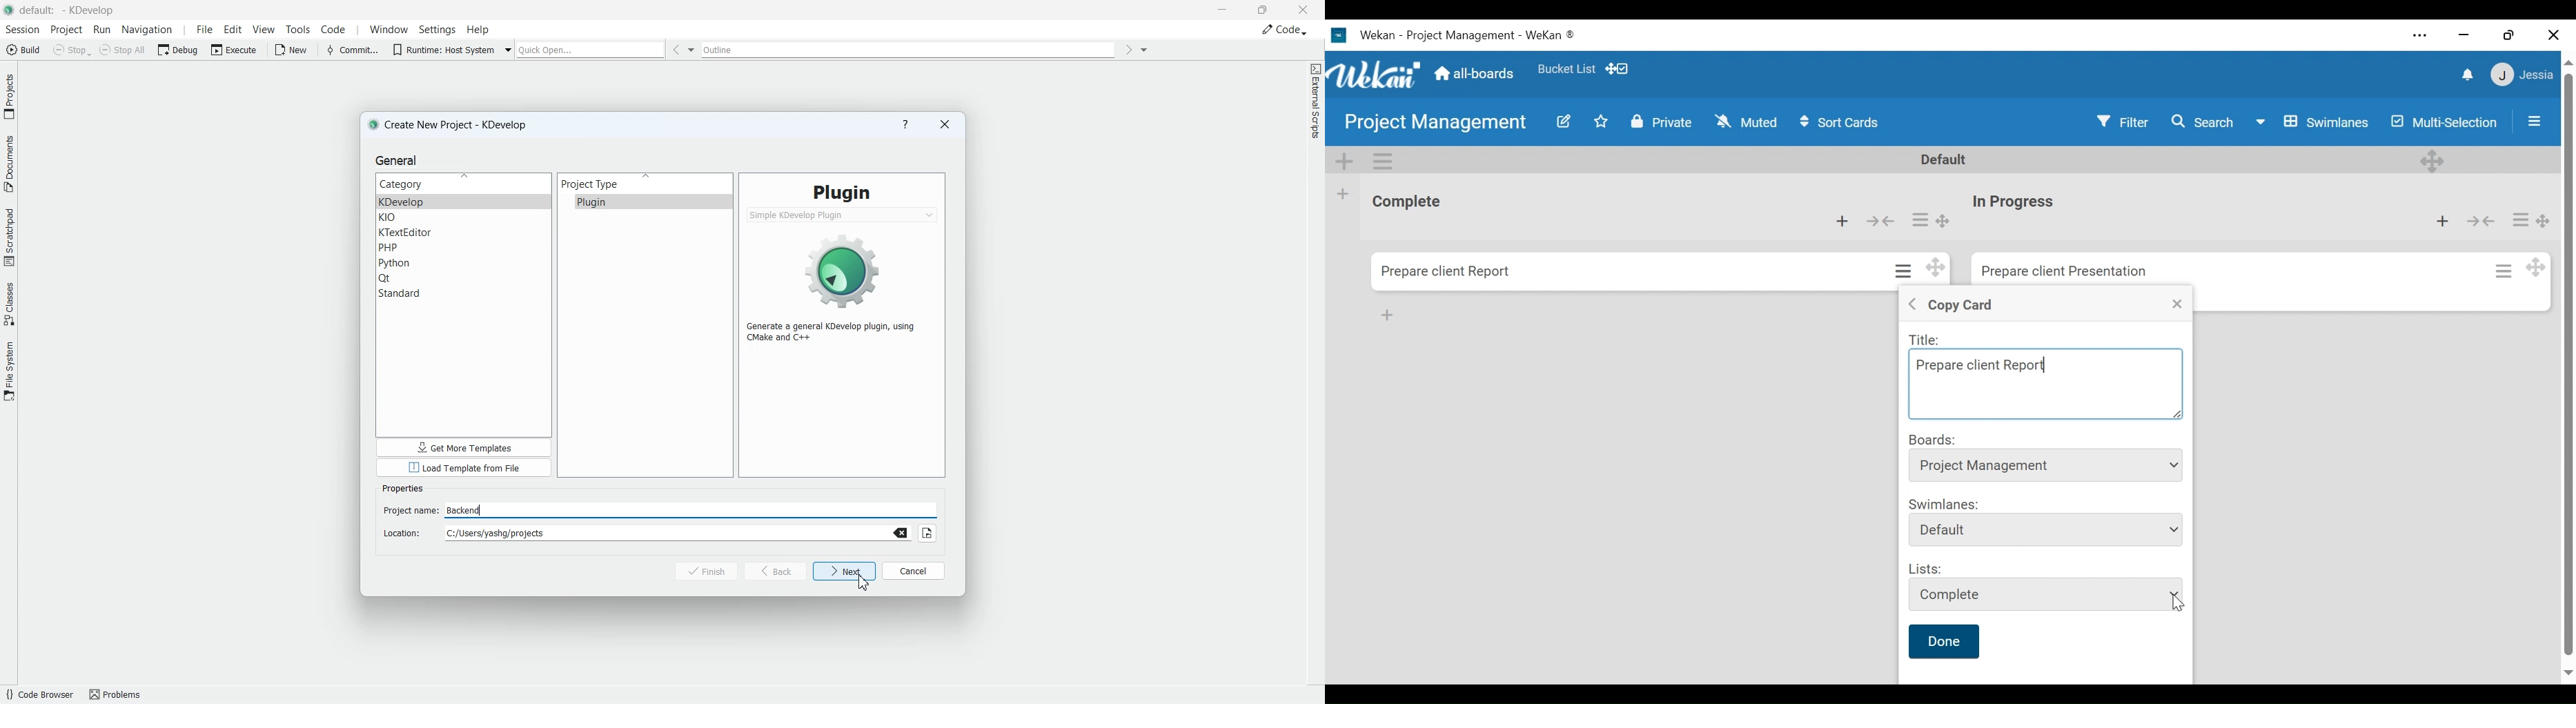 The height and width of the screenshot is (728, 2576). What do you see at coordinates (2473, 74) in the screenshot?
I see `notifications` at bounding box center [2473, 74].